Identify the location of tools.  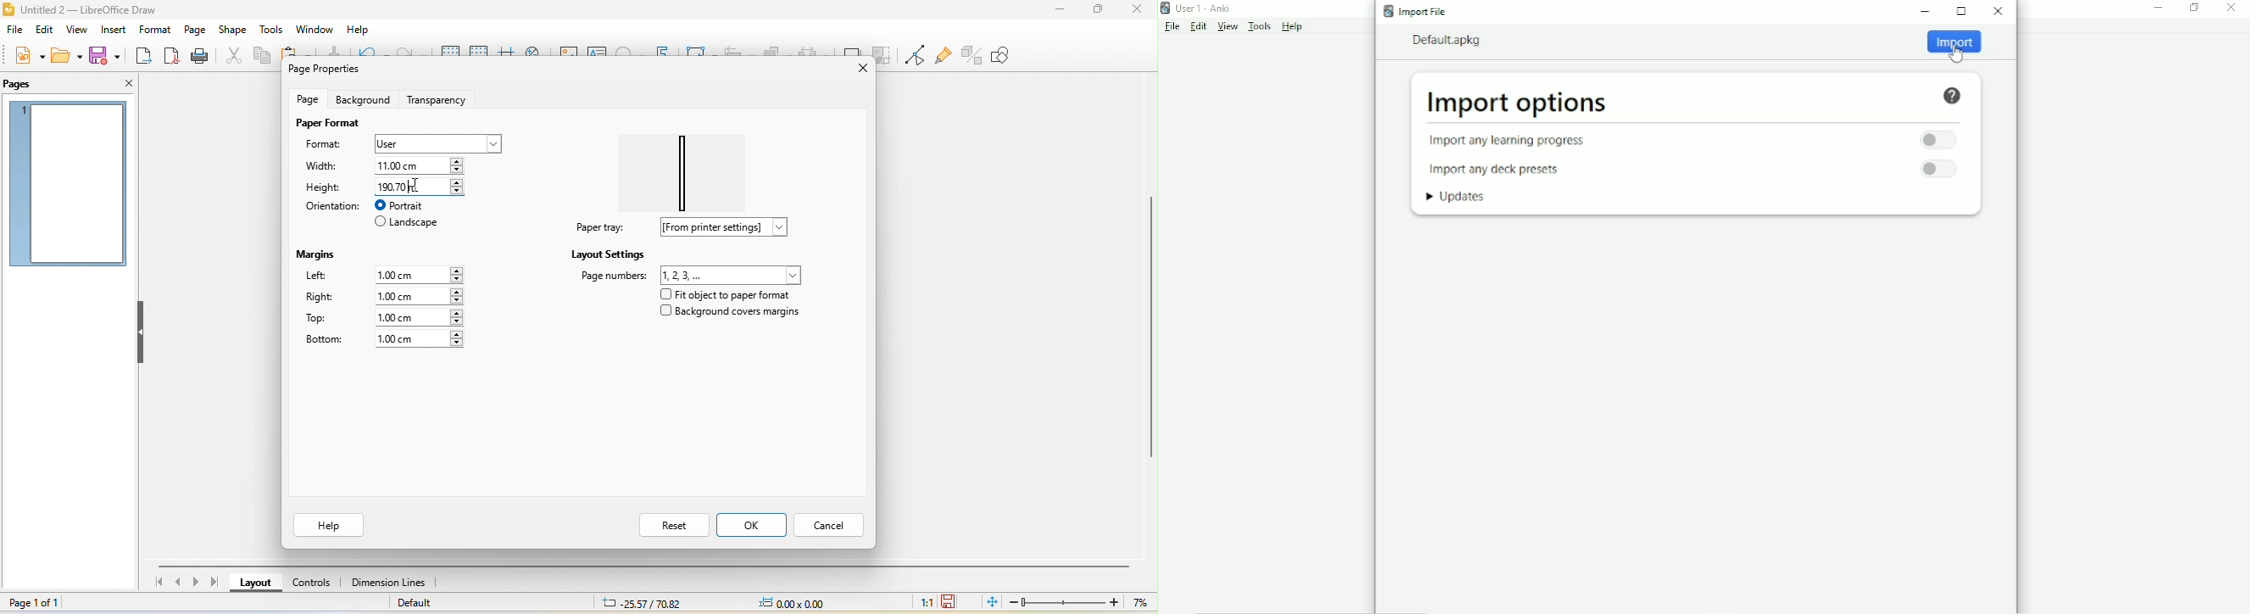
(272, 31).